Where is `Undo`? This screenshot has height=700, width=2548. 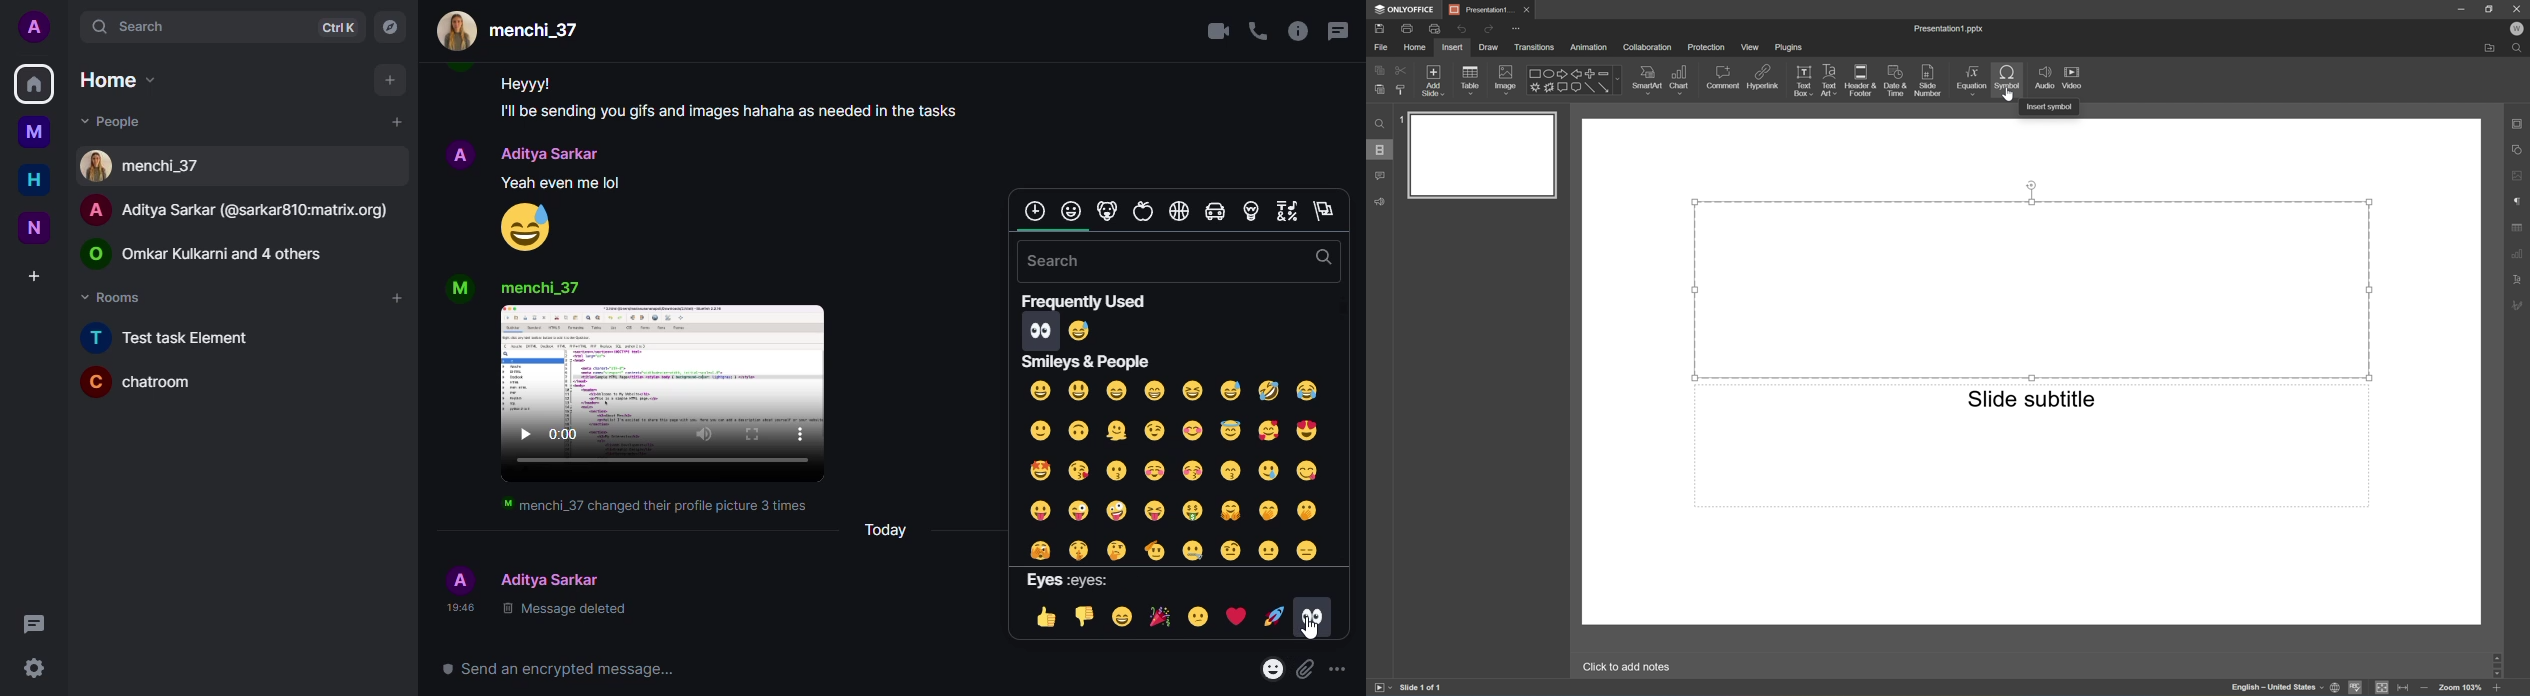
Undo is located at coordinates (1458, 30).